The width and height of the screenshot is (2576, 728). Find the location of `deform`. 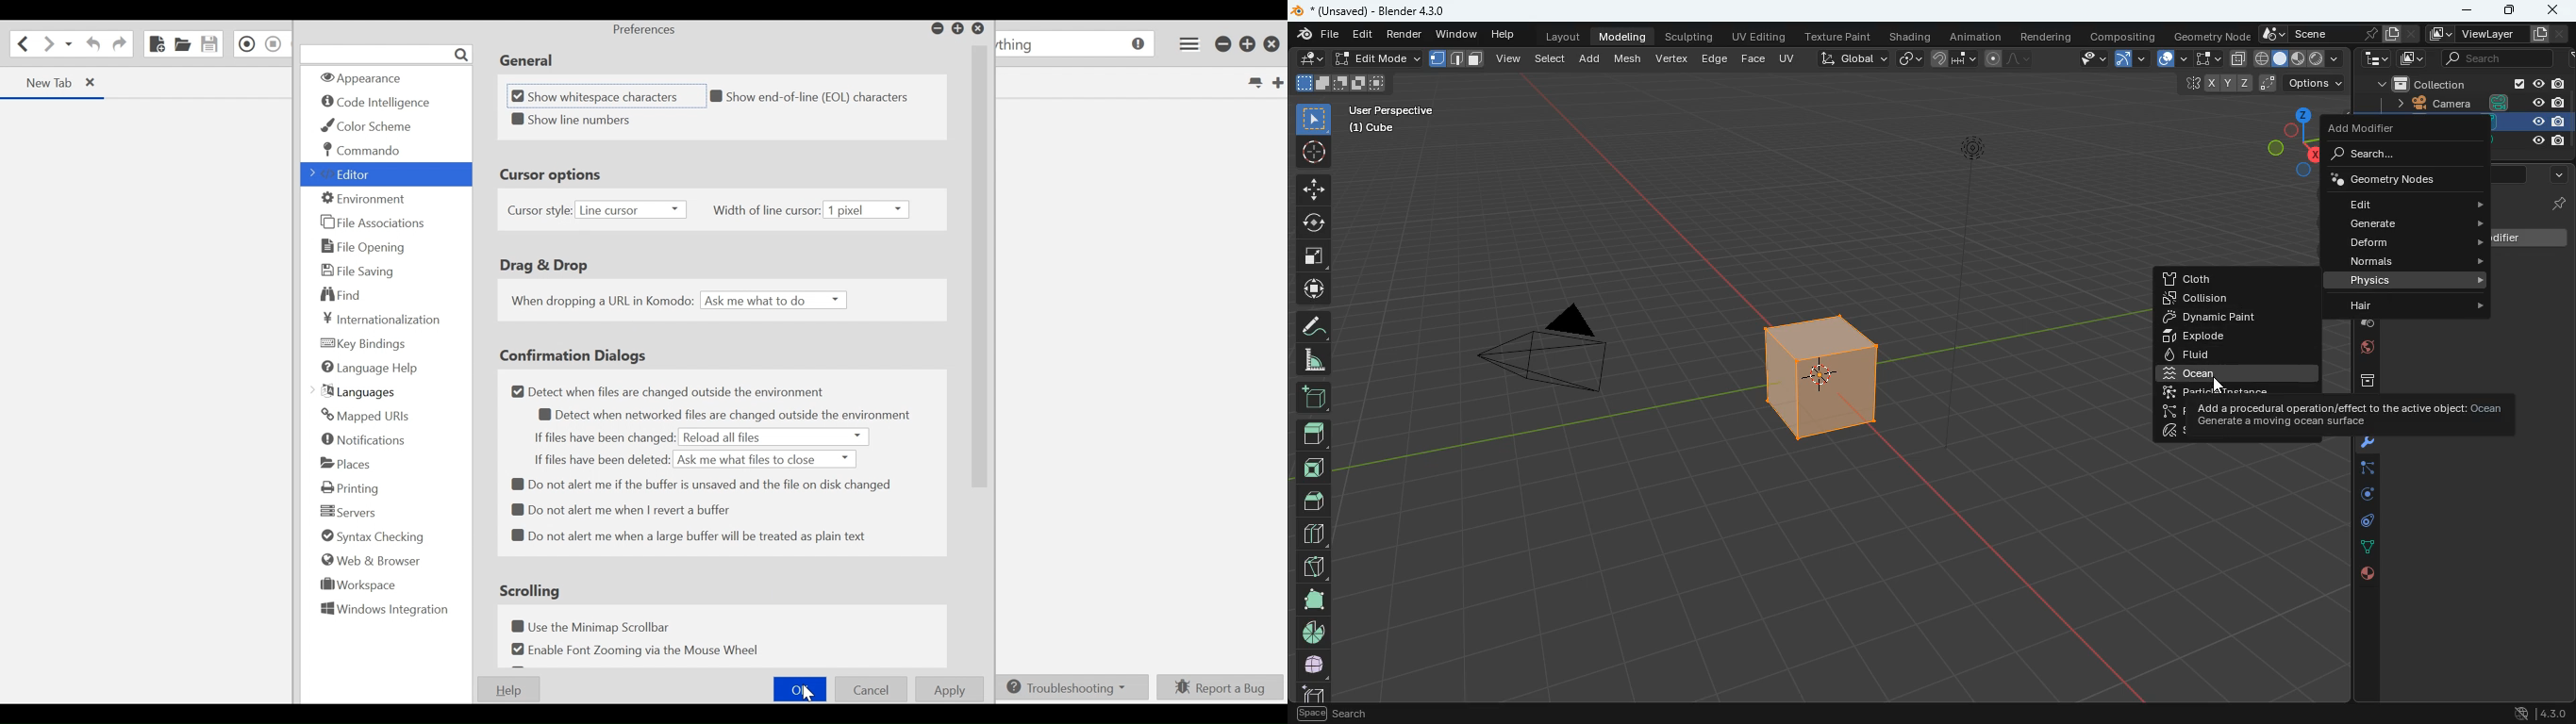

deform is located at coordinates (2418, 242).